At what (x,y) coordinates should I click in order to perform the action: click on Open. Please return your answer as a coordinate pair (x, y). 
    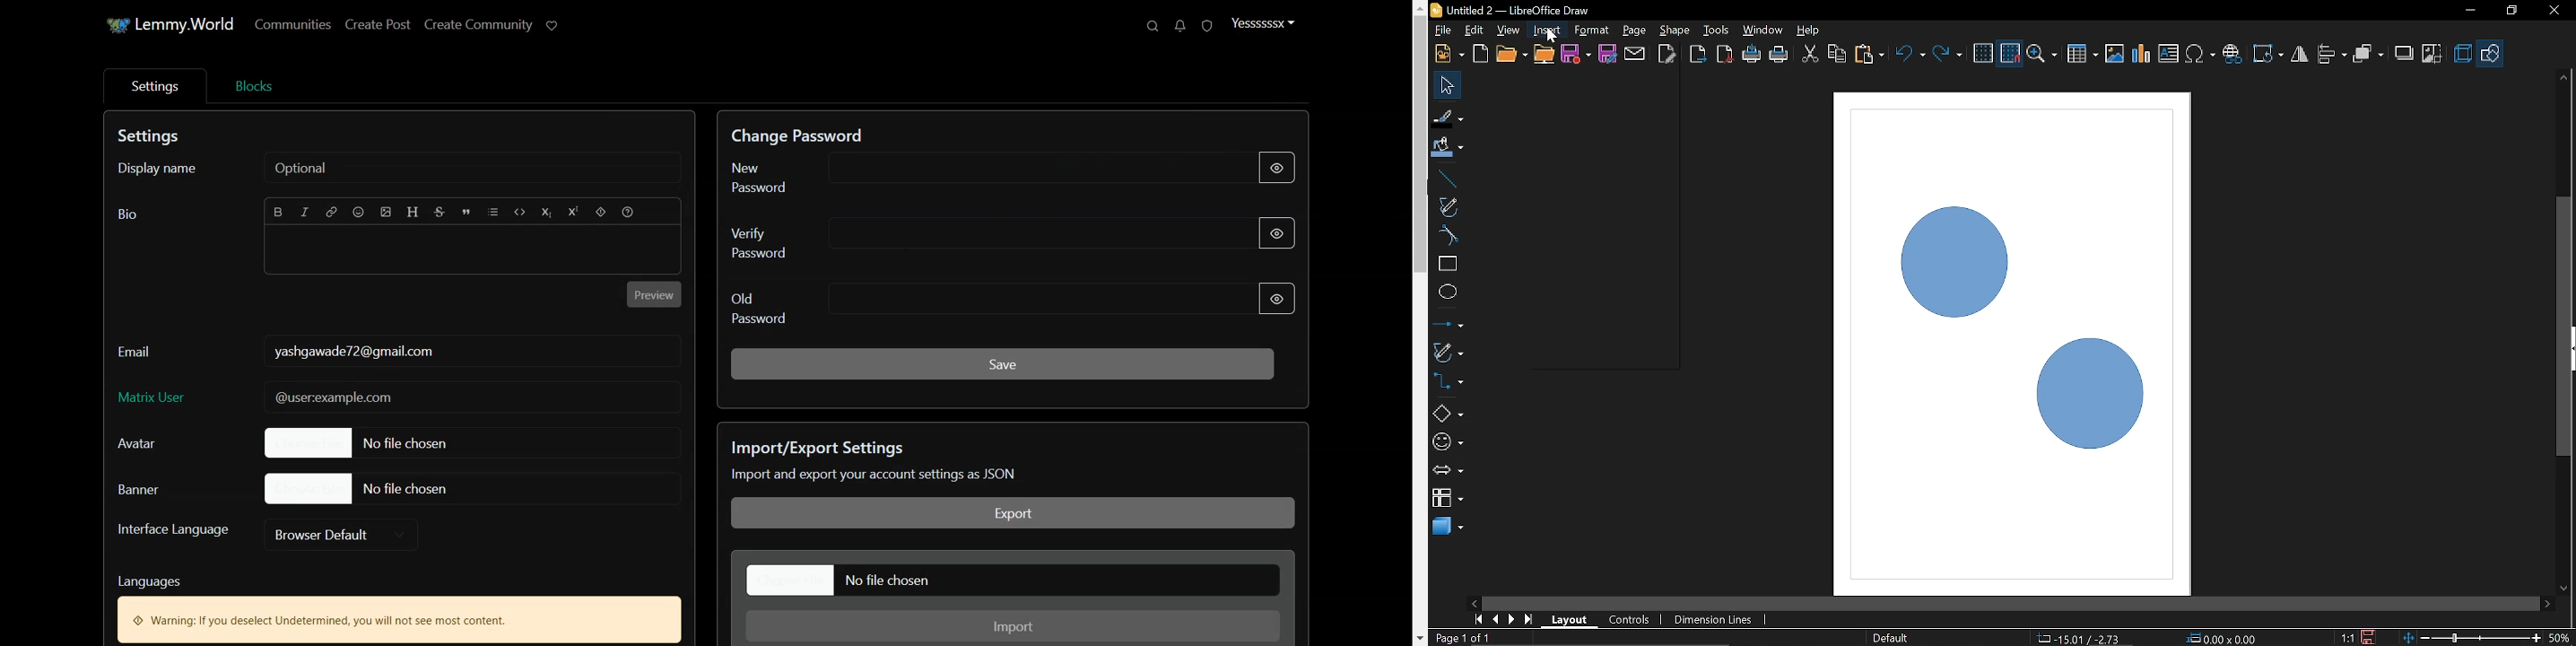
    Looking at the image, I should click on (1510, 55).